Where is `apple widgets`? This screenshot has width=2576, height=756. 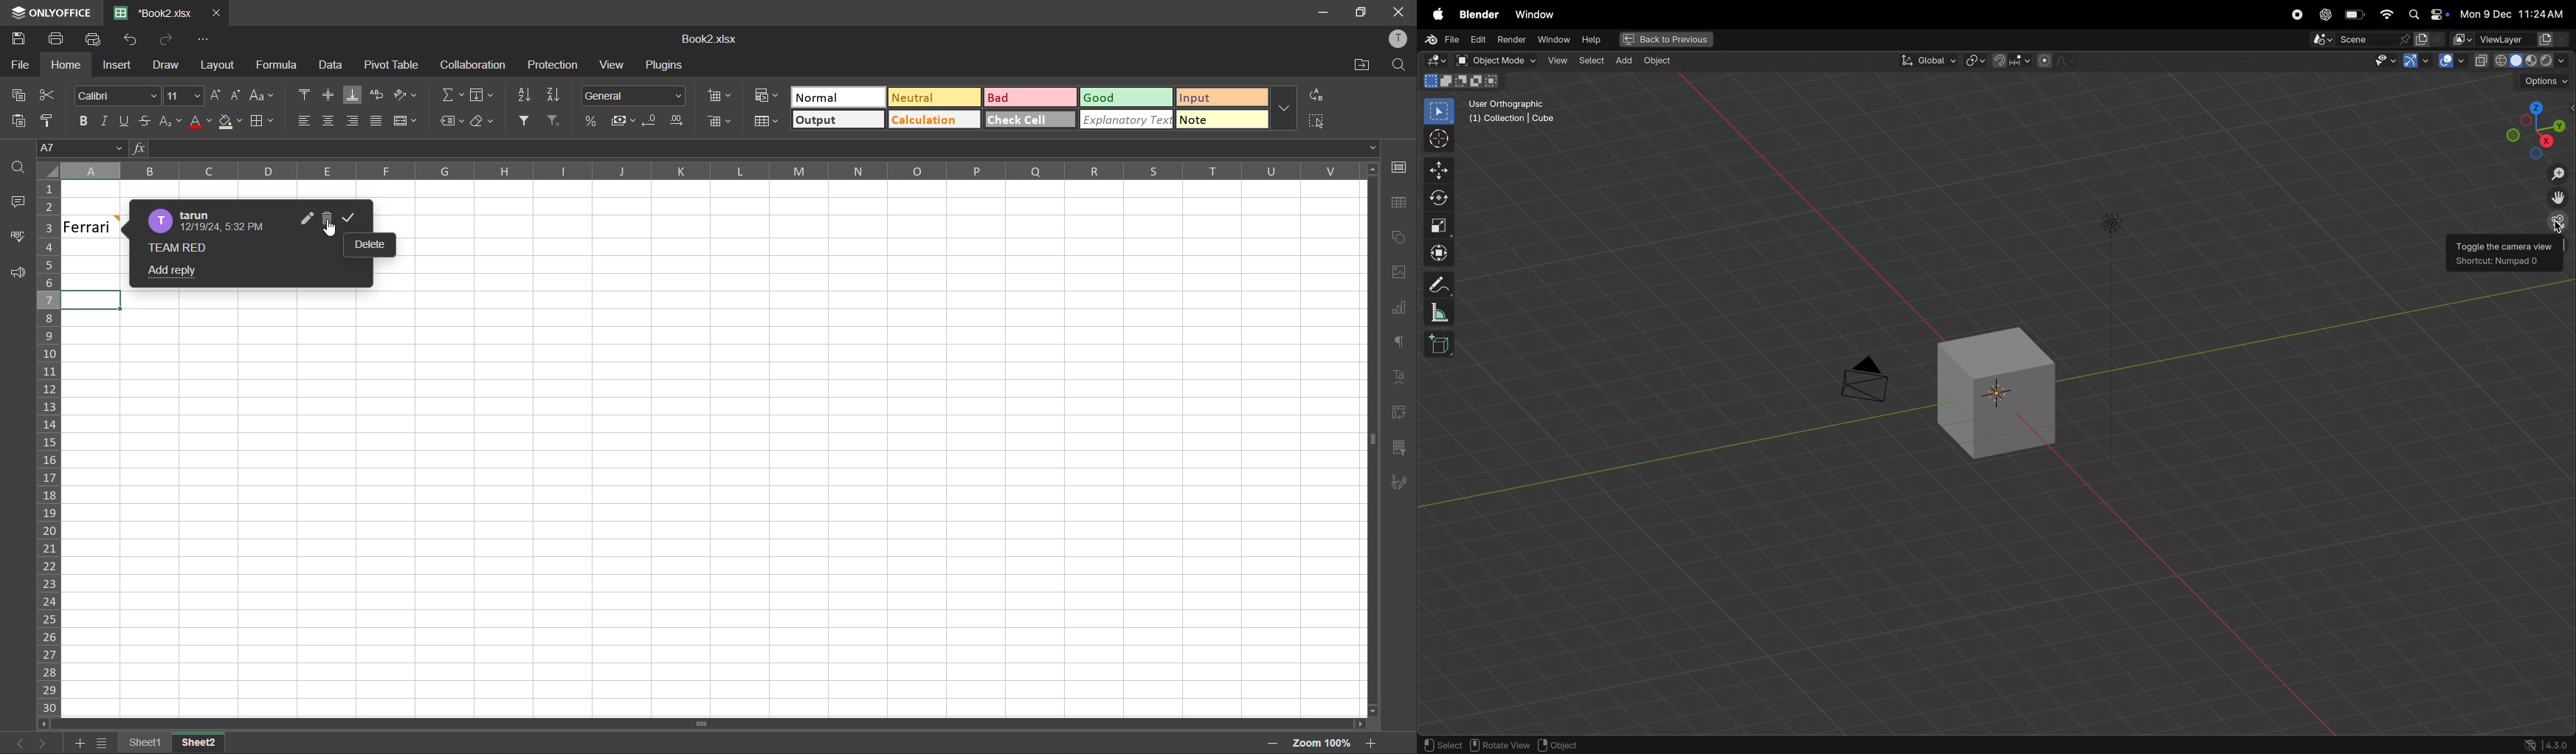 apple widgets is located at coordinates (2428, 14).